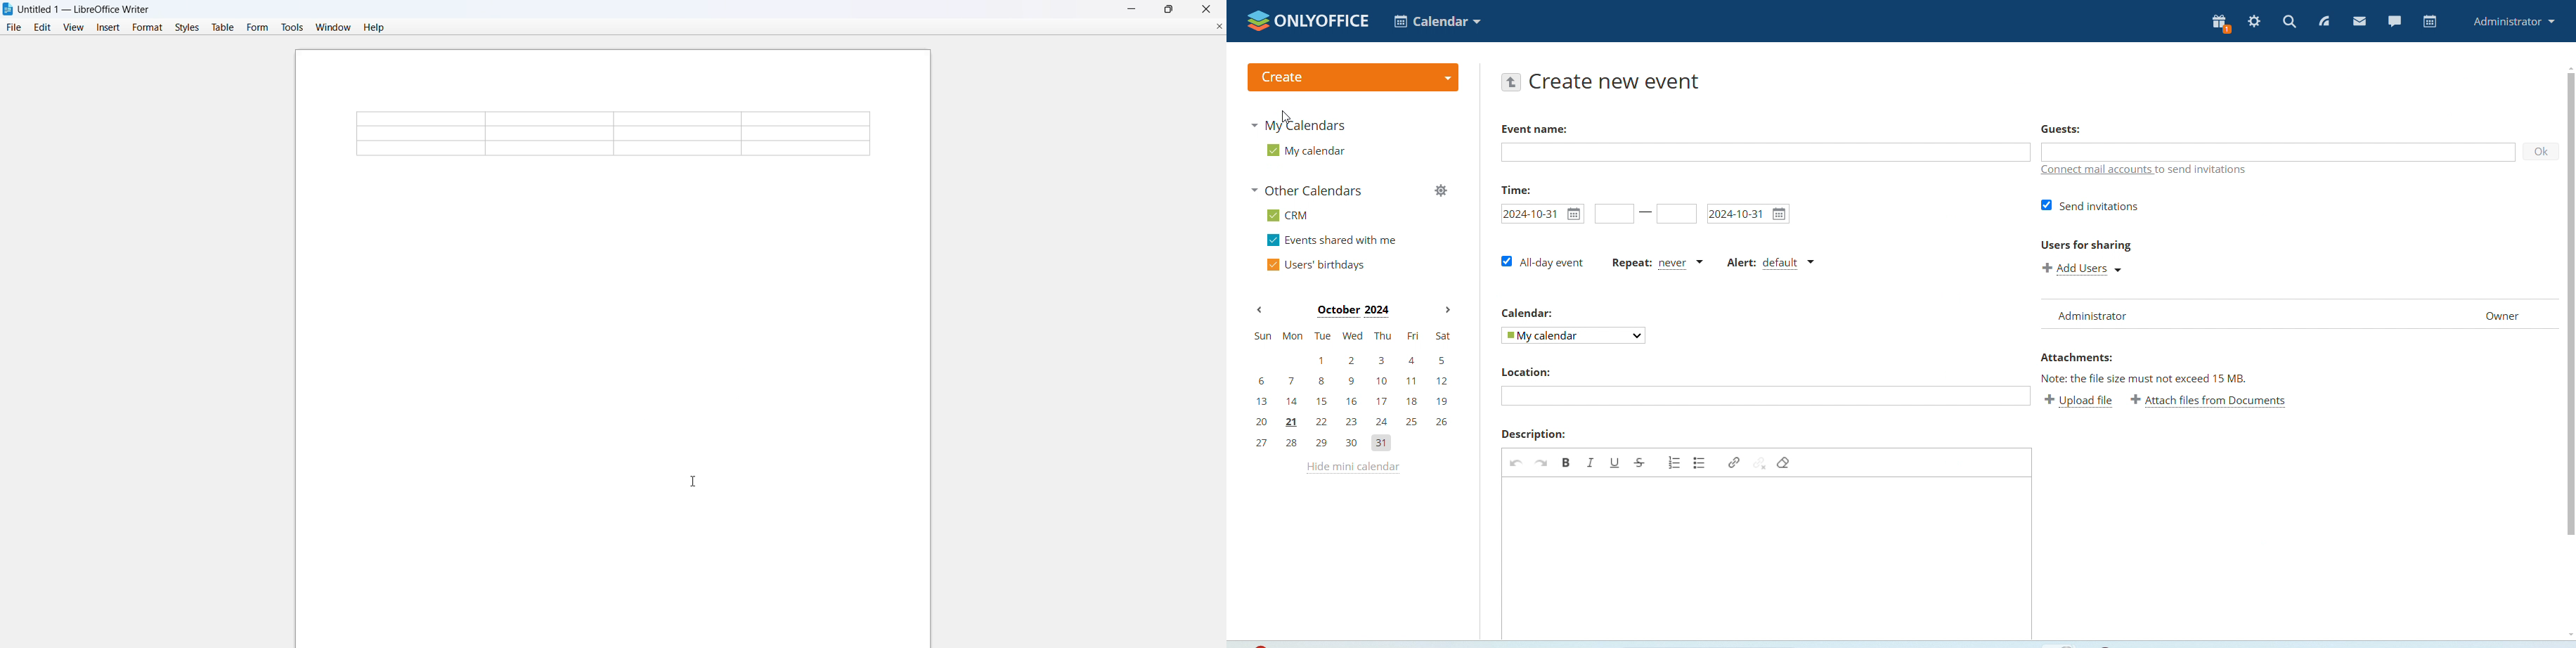 The image size is (2576, 672). Describe the element at coordinates (2289, 22) in the screenshot. I see `search` at that location.